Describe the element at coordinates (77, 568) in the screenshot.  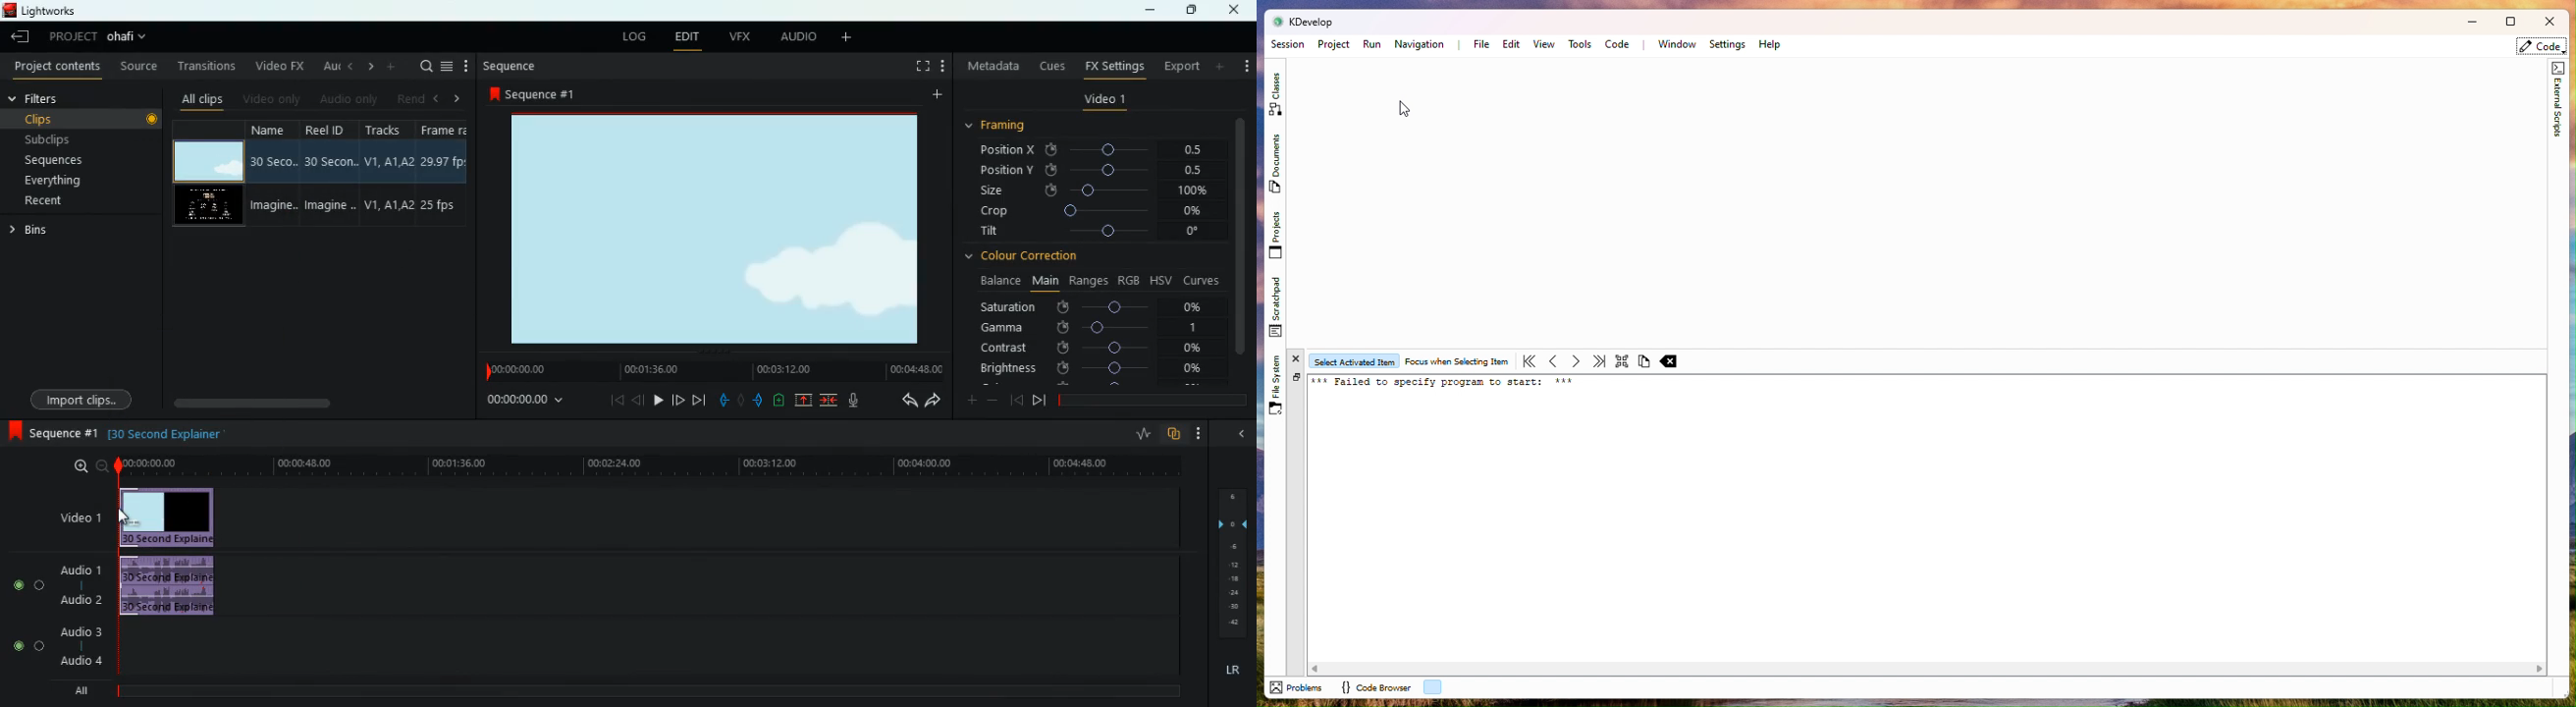
I see `audio 1` at that location.